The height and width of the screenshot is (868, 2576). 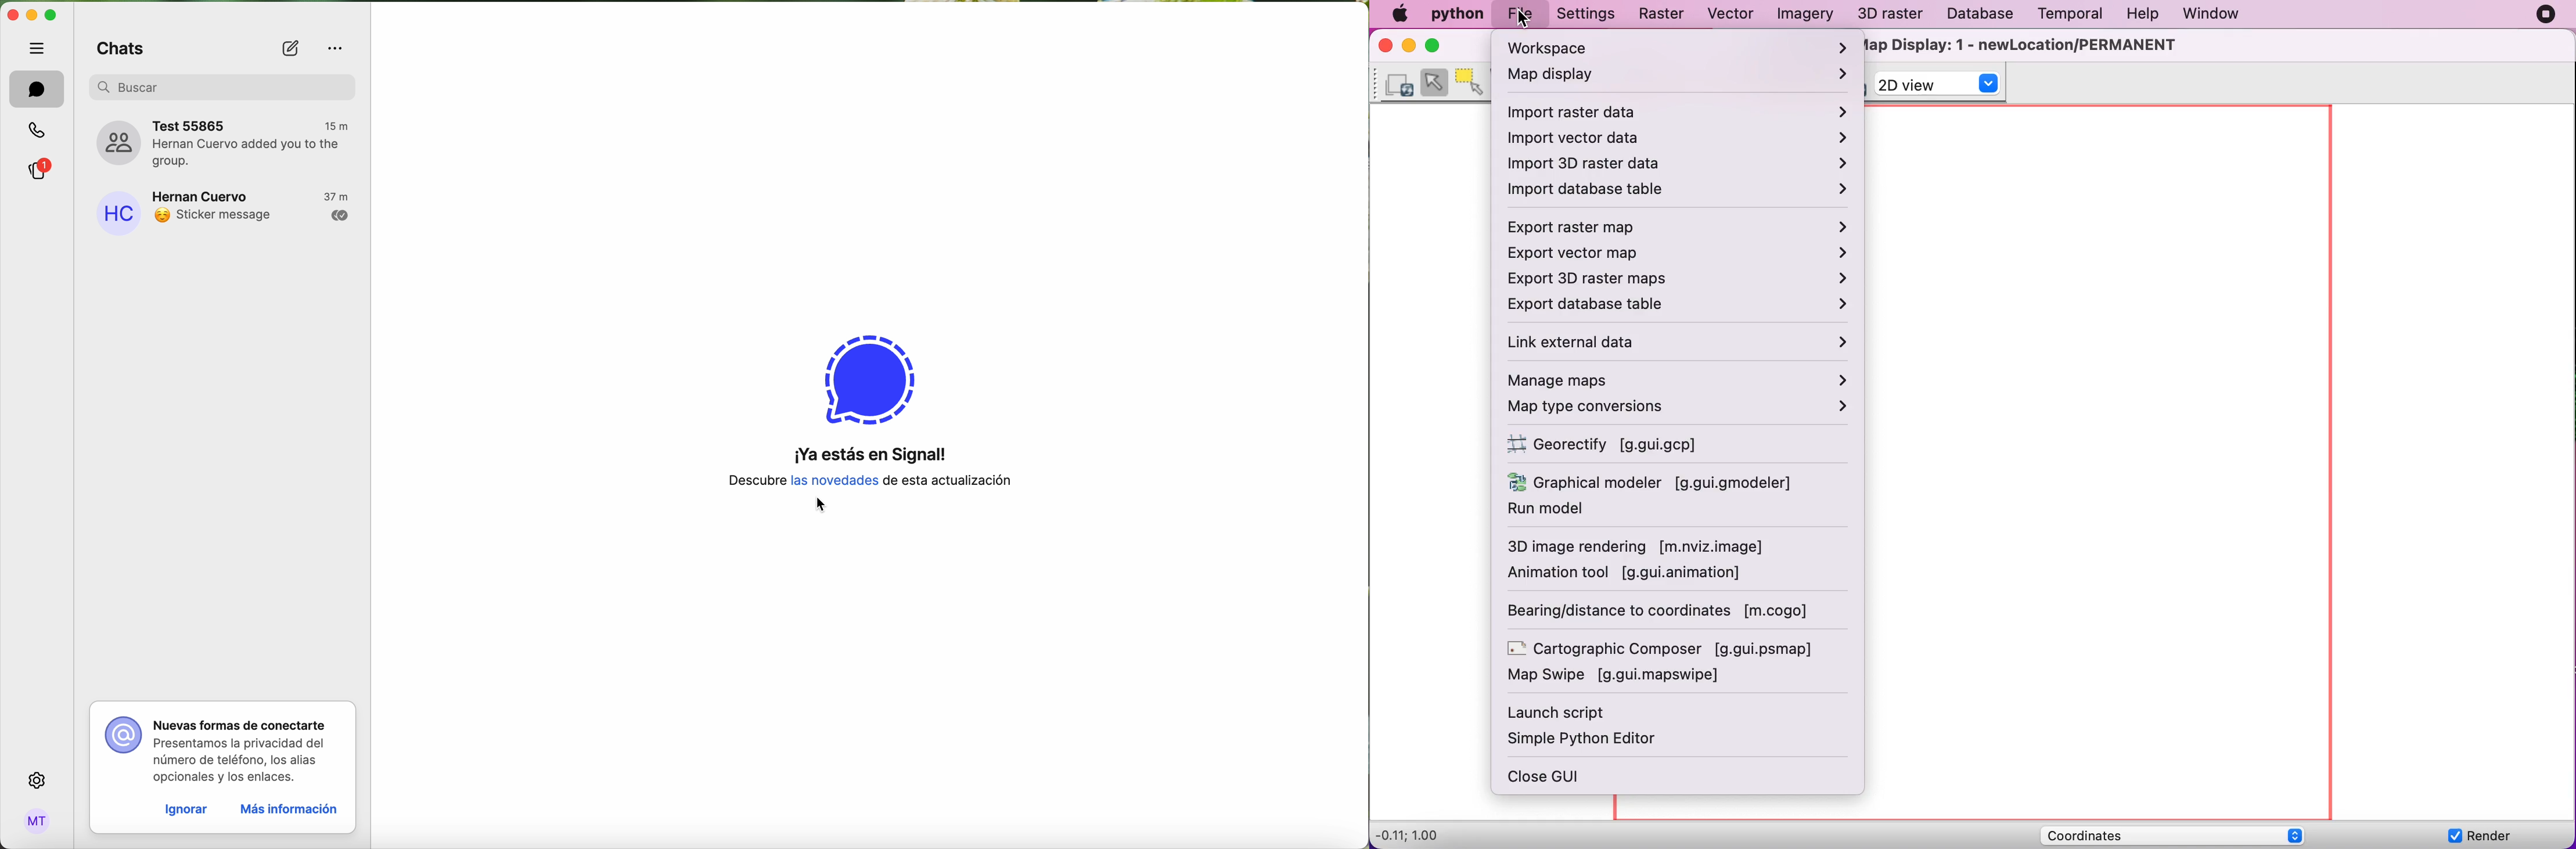 I want to click on pointer, so click(x=820, y=508).